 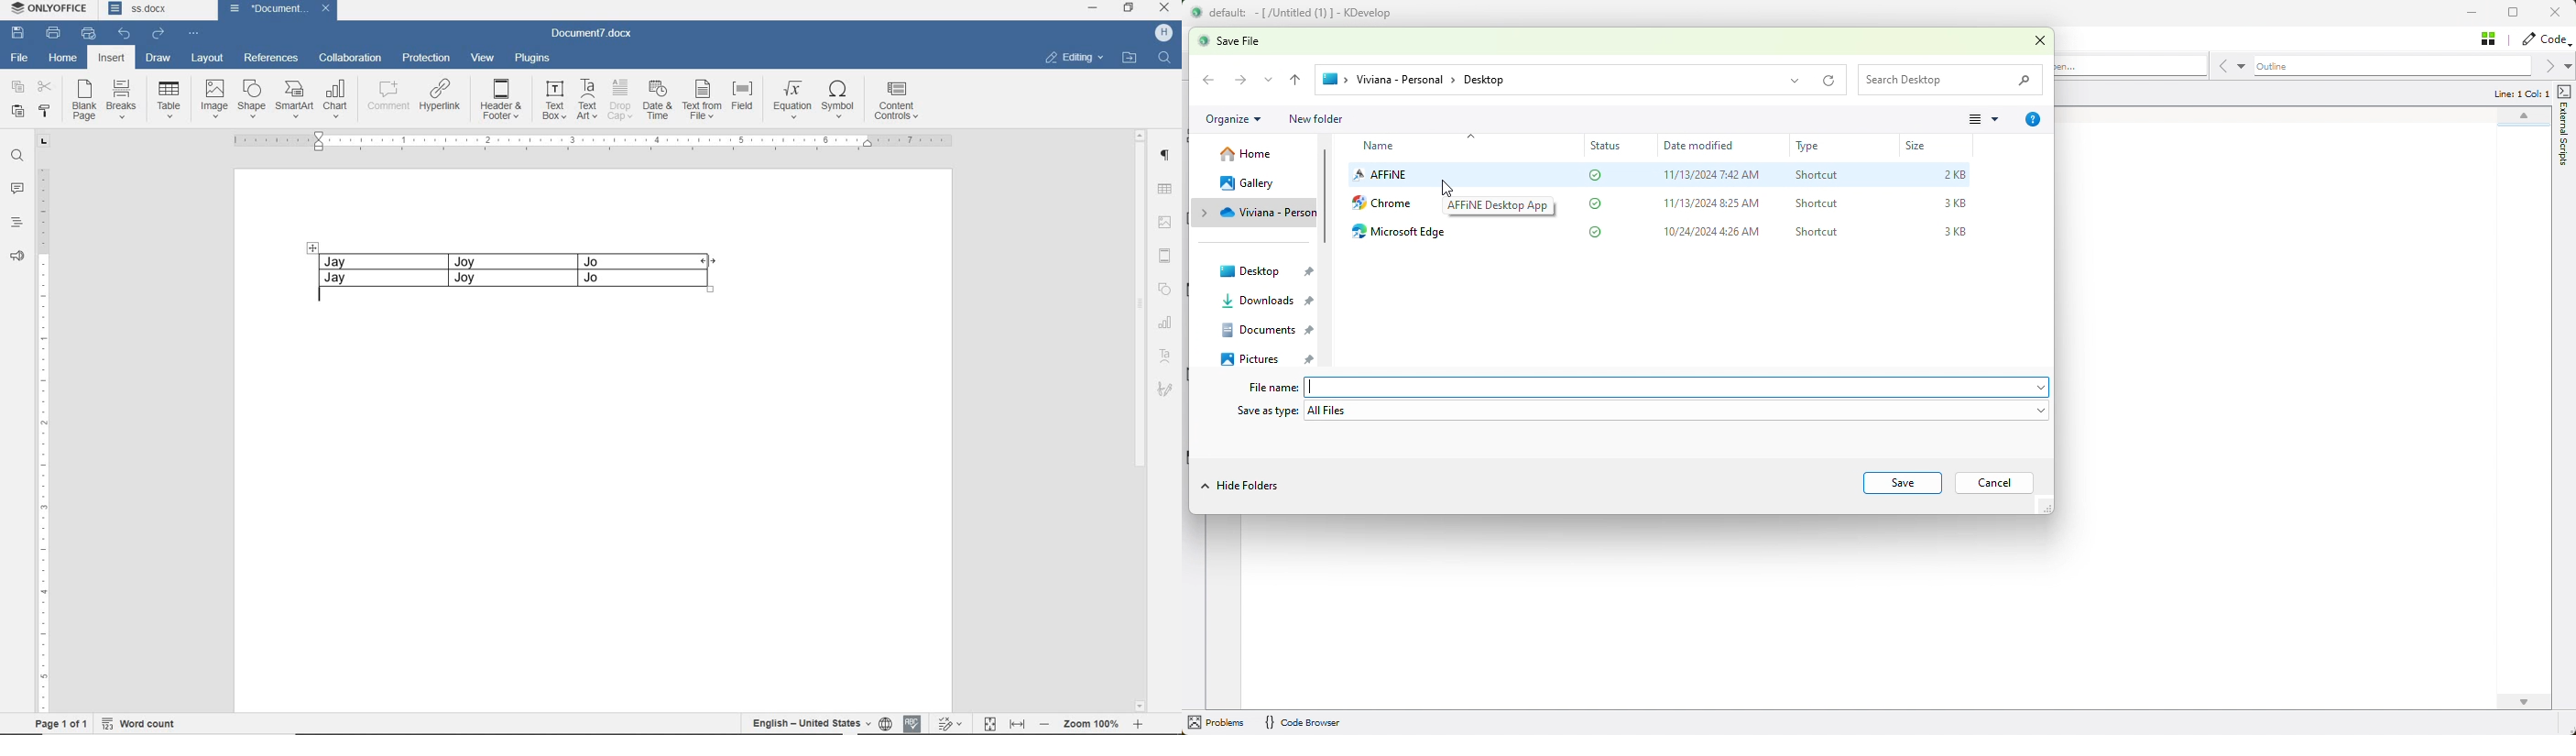 What do you see at coordinates (213, 99) in the screenshot?
I see `IMAGE` at bounding box center [213, 99].